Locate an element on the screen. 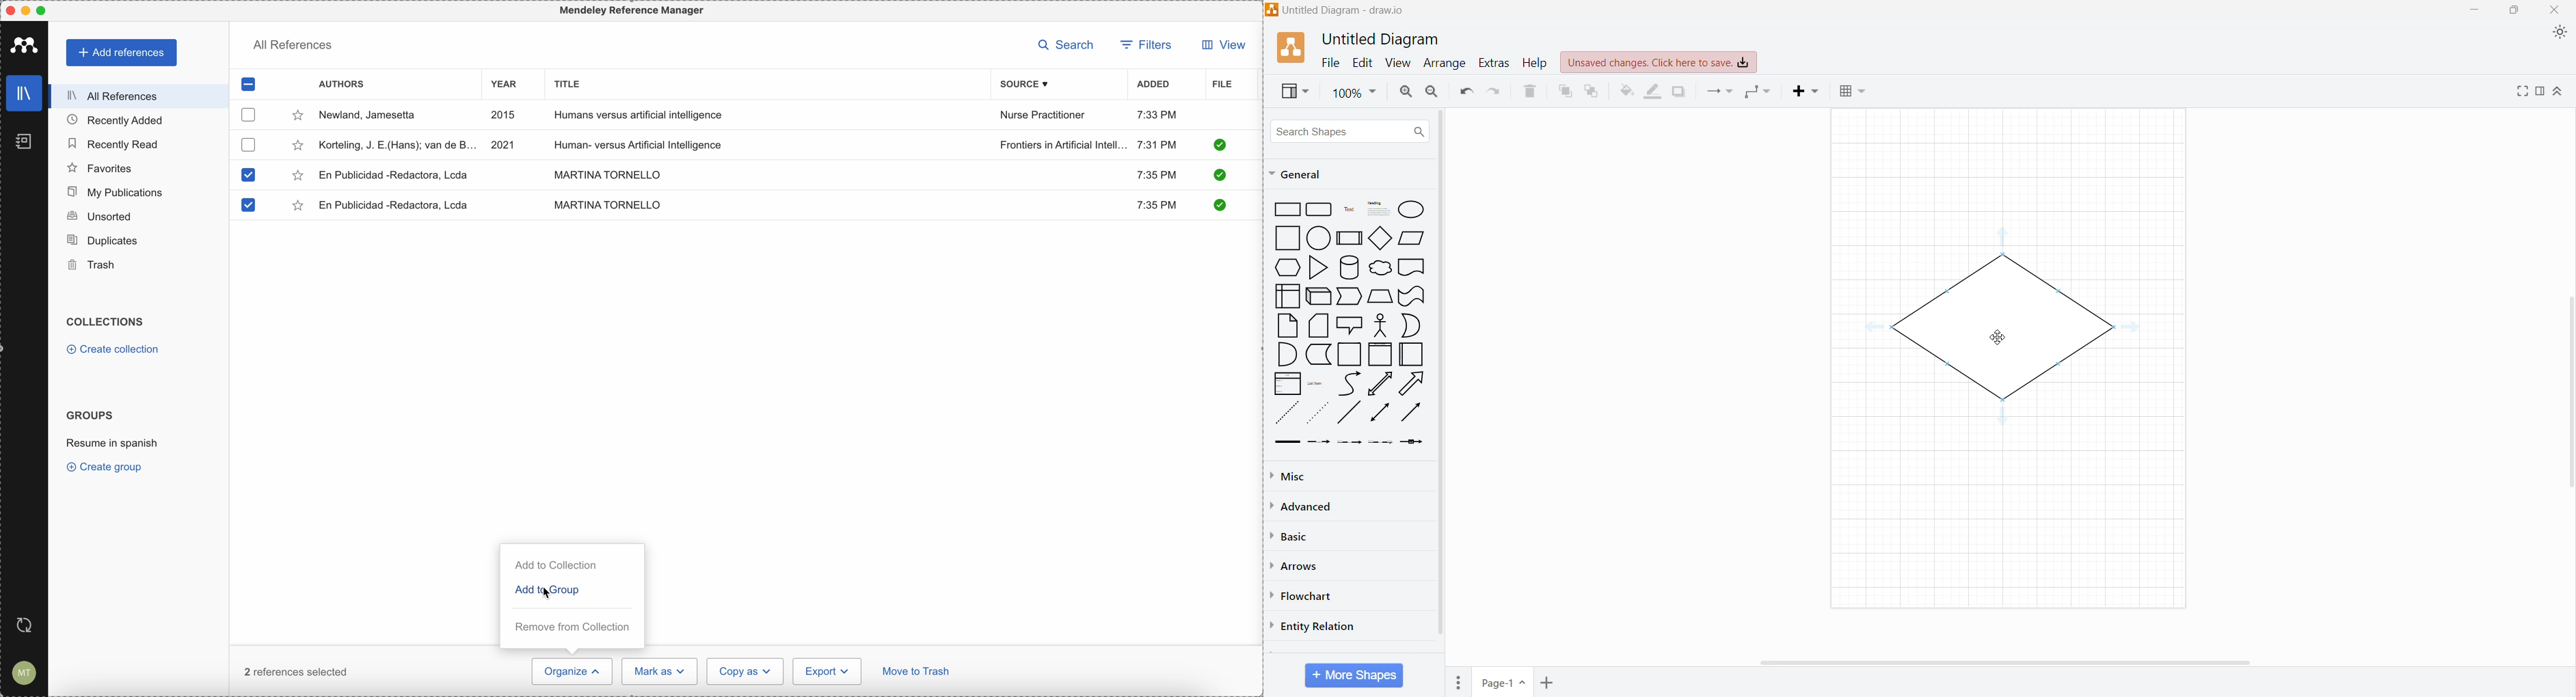  check it is located at coordinates (1219, 145).